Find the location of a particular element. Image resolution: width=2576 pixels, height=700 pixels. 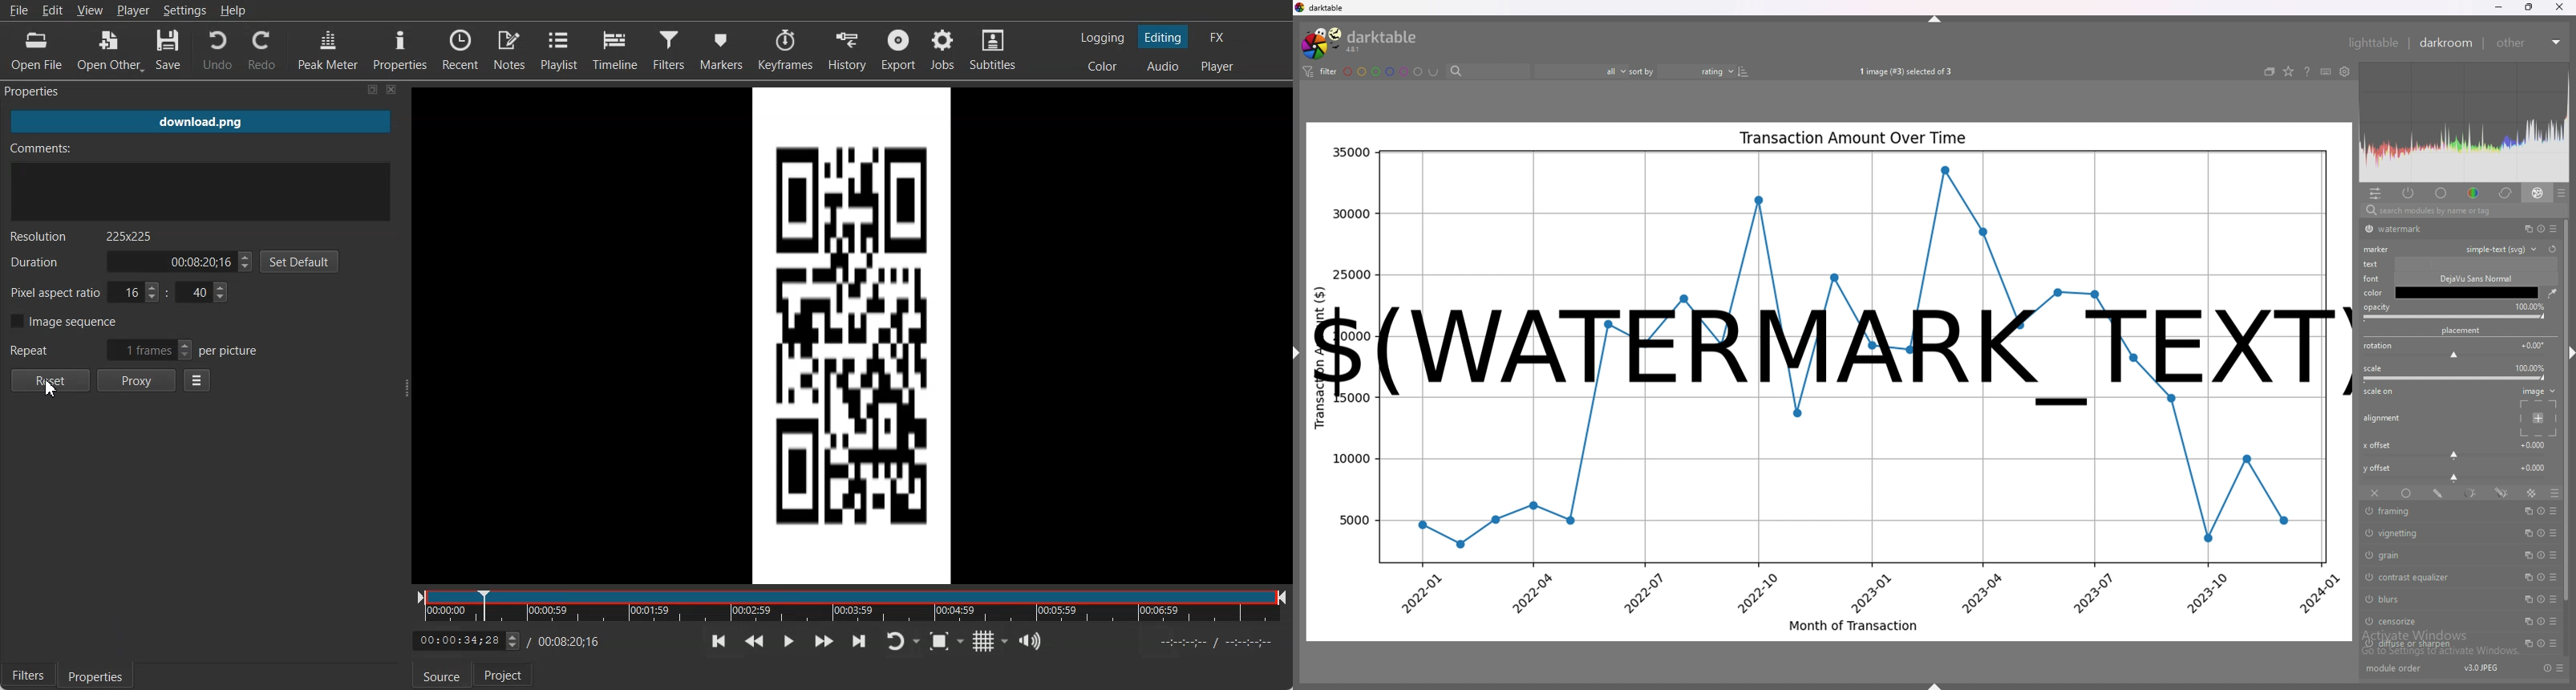

Notes is located at coordinates (509, 49).